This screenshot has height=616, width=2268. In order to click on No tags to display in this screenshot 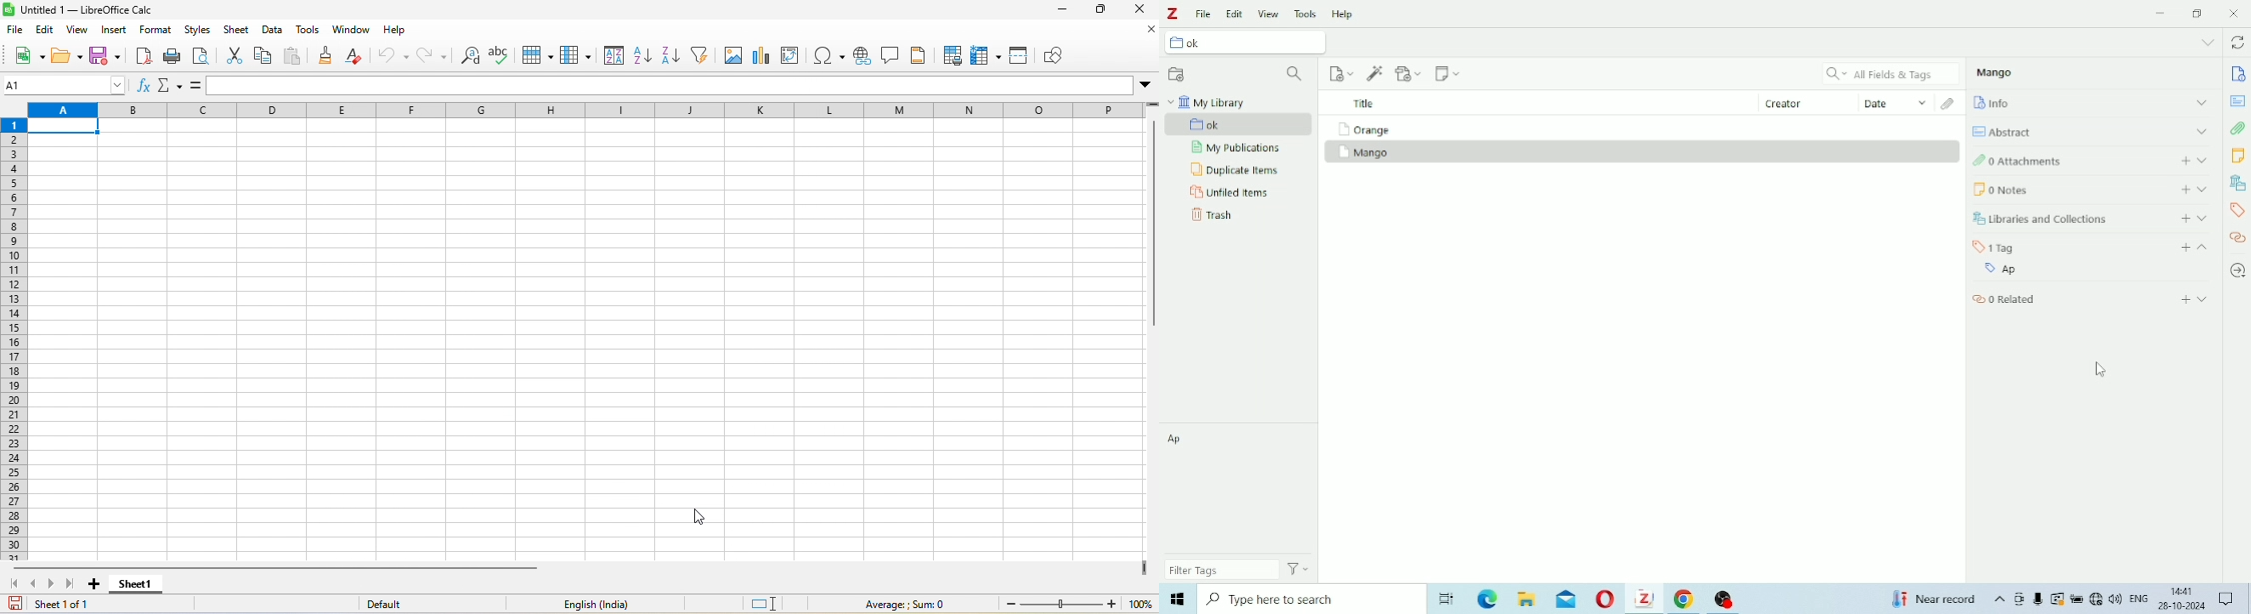, I will do `click(1242, 490)`.